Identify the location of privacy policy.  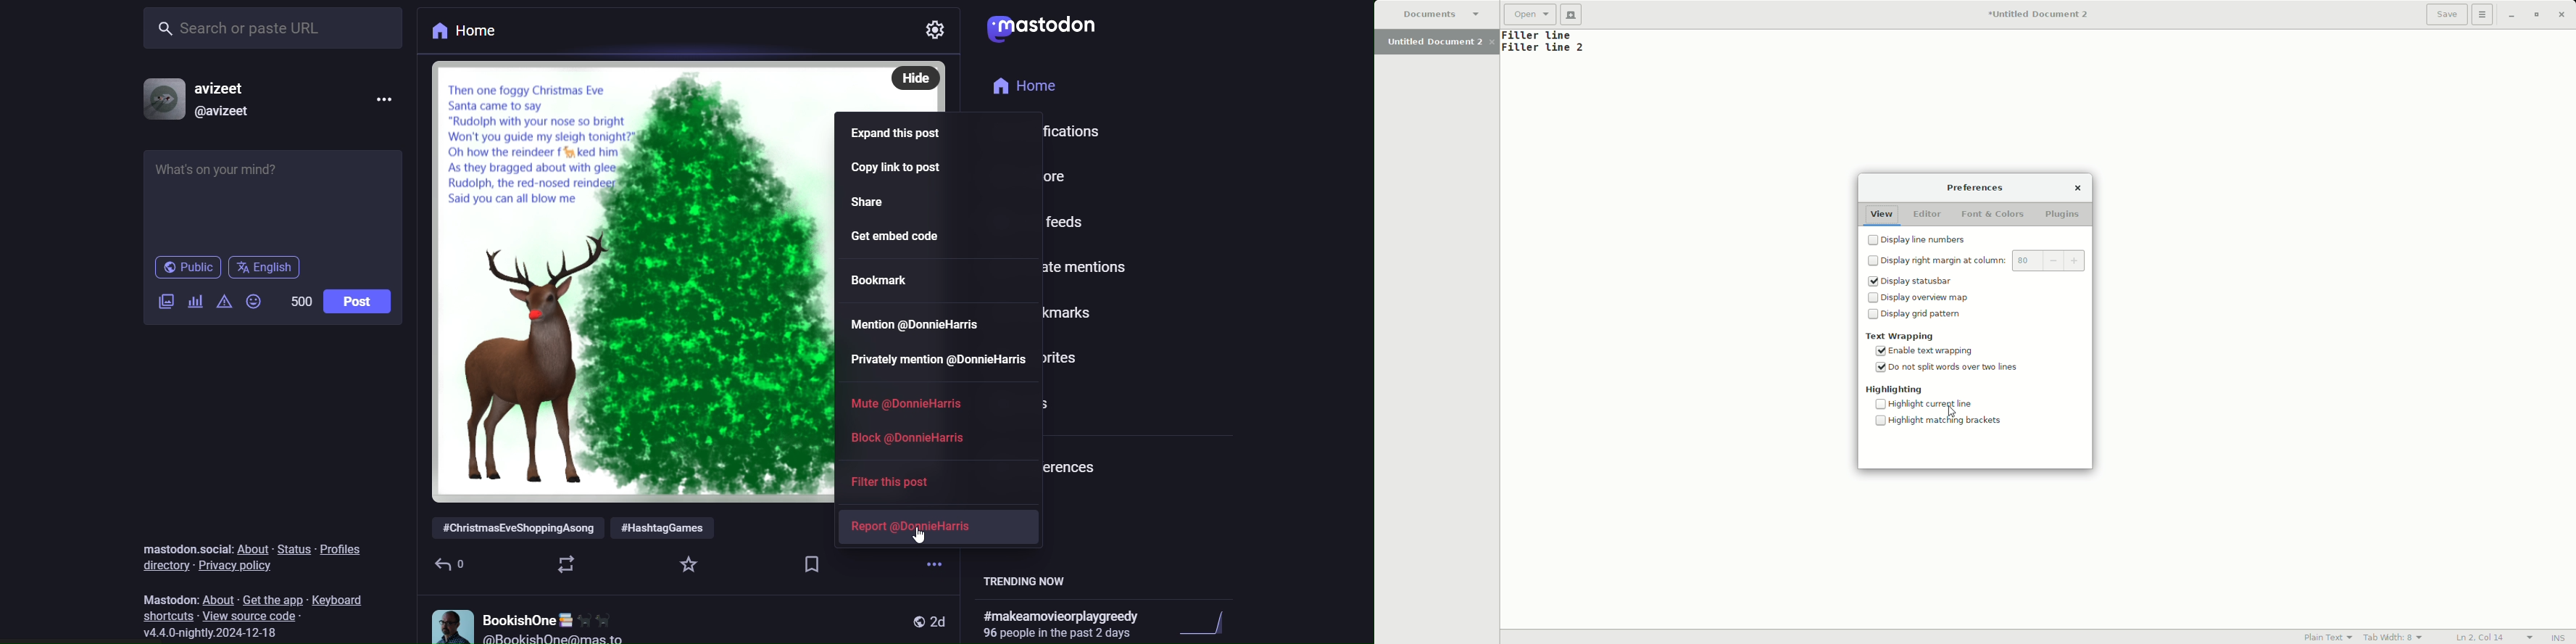
(238, 566).